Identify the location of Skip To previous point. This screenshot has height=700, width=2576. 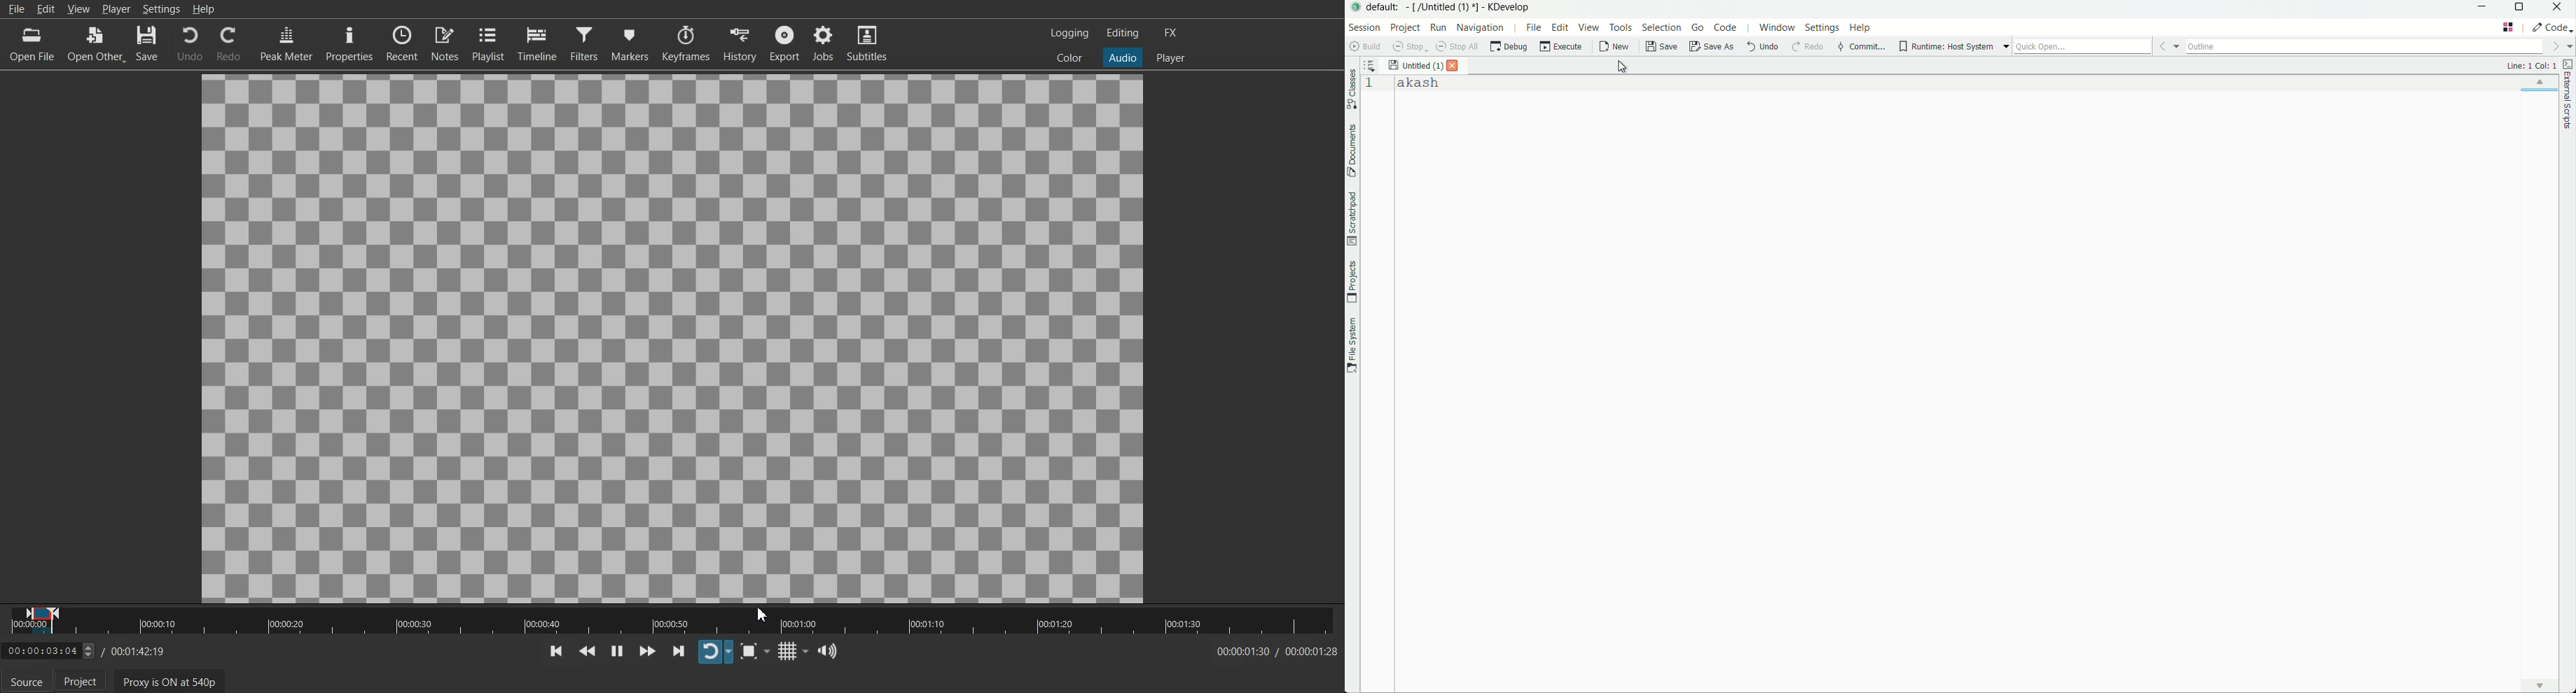
(556, 651).